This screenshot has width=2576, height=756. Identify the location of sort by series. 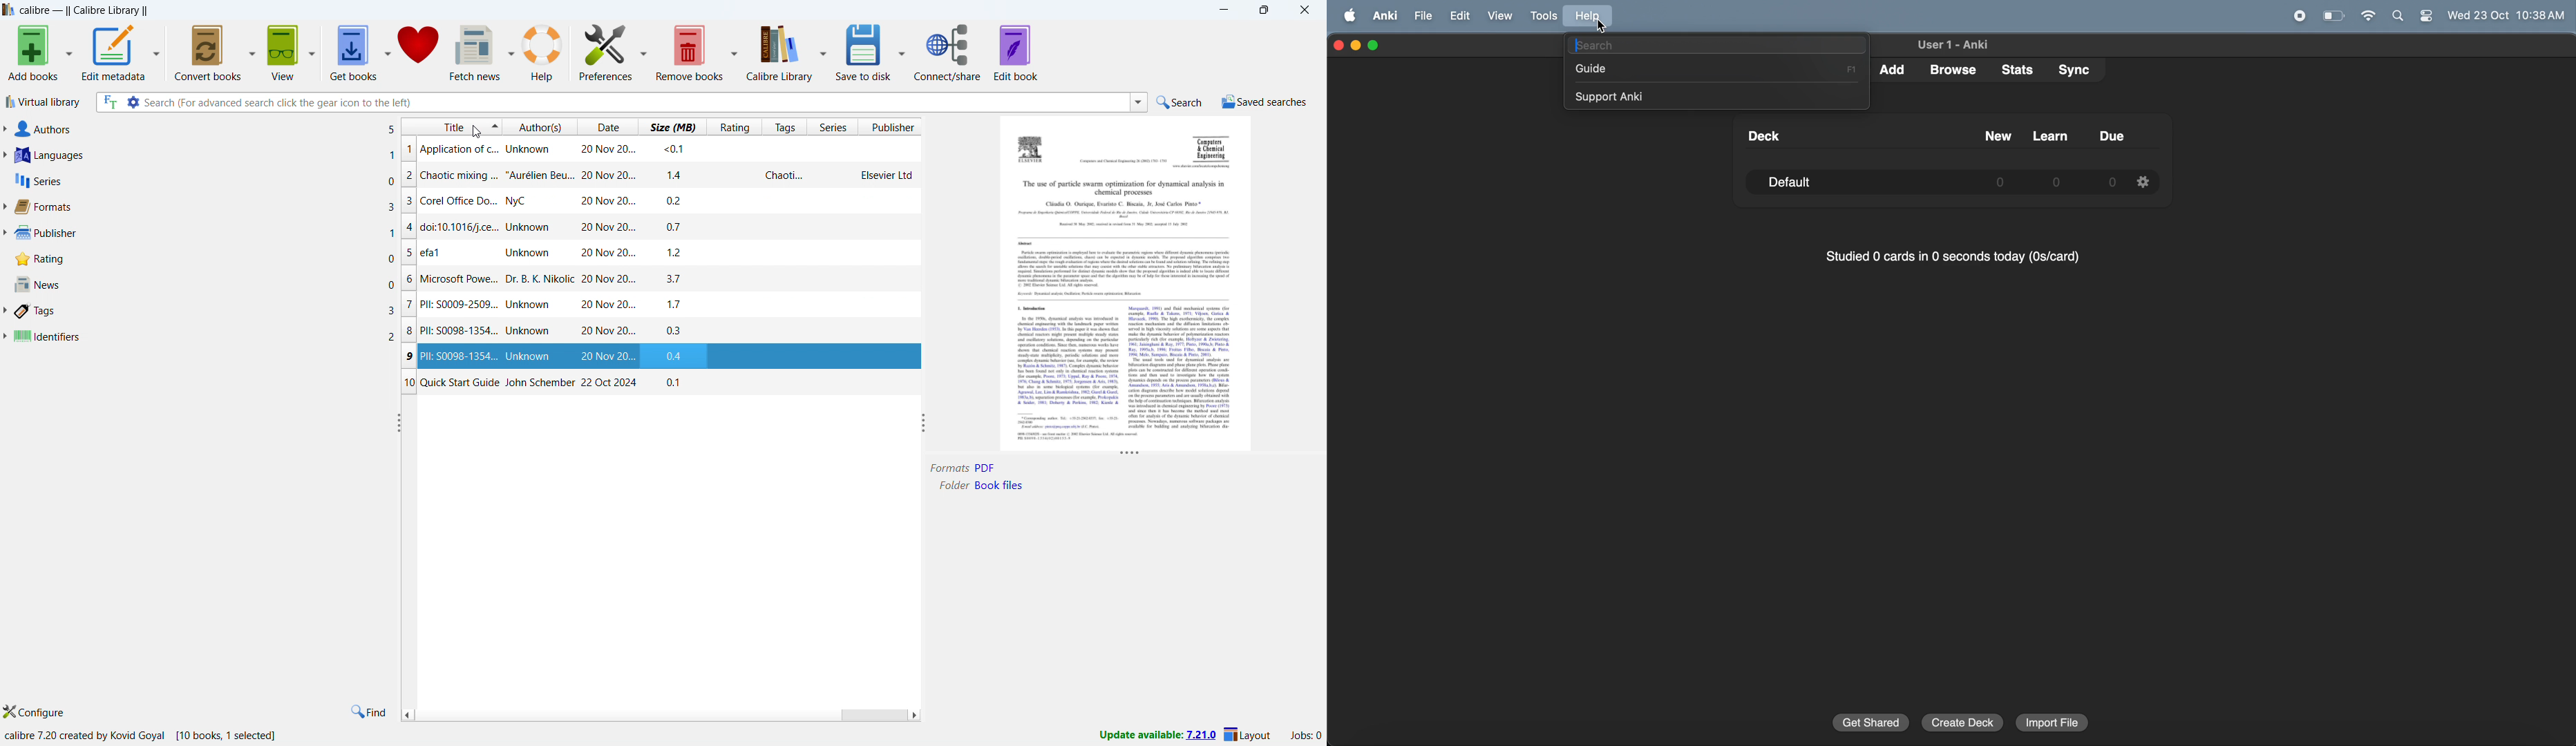
(833, 127).